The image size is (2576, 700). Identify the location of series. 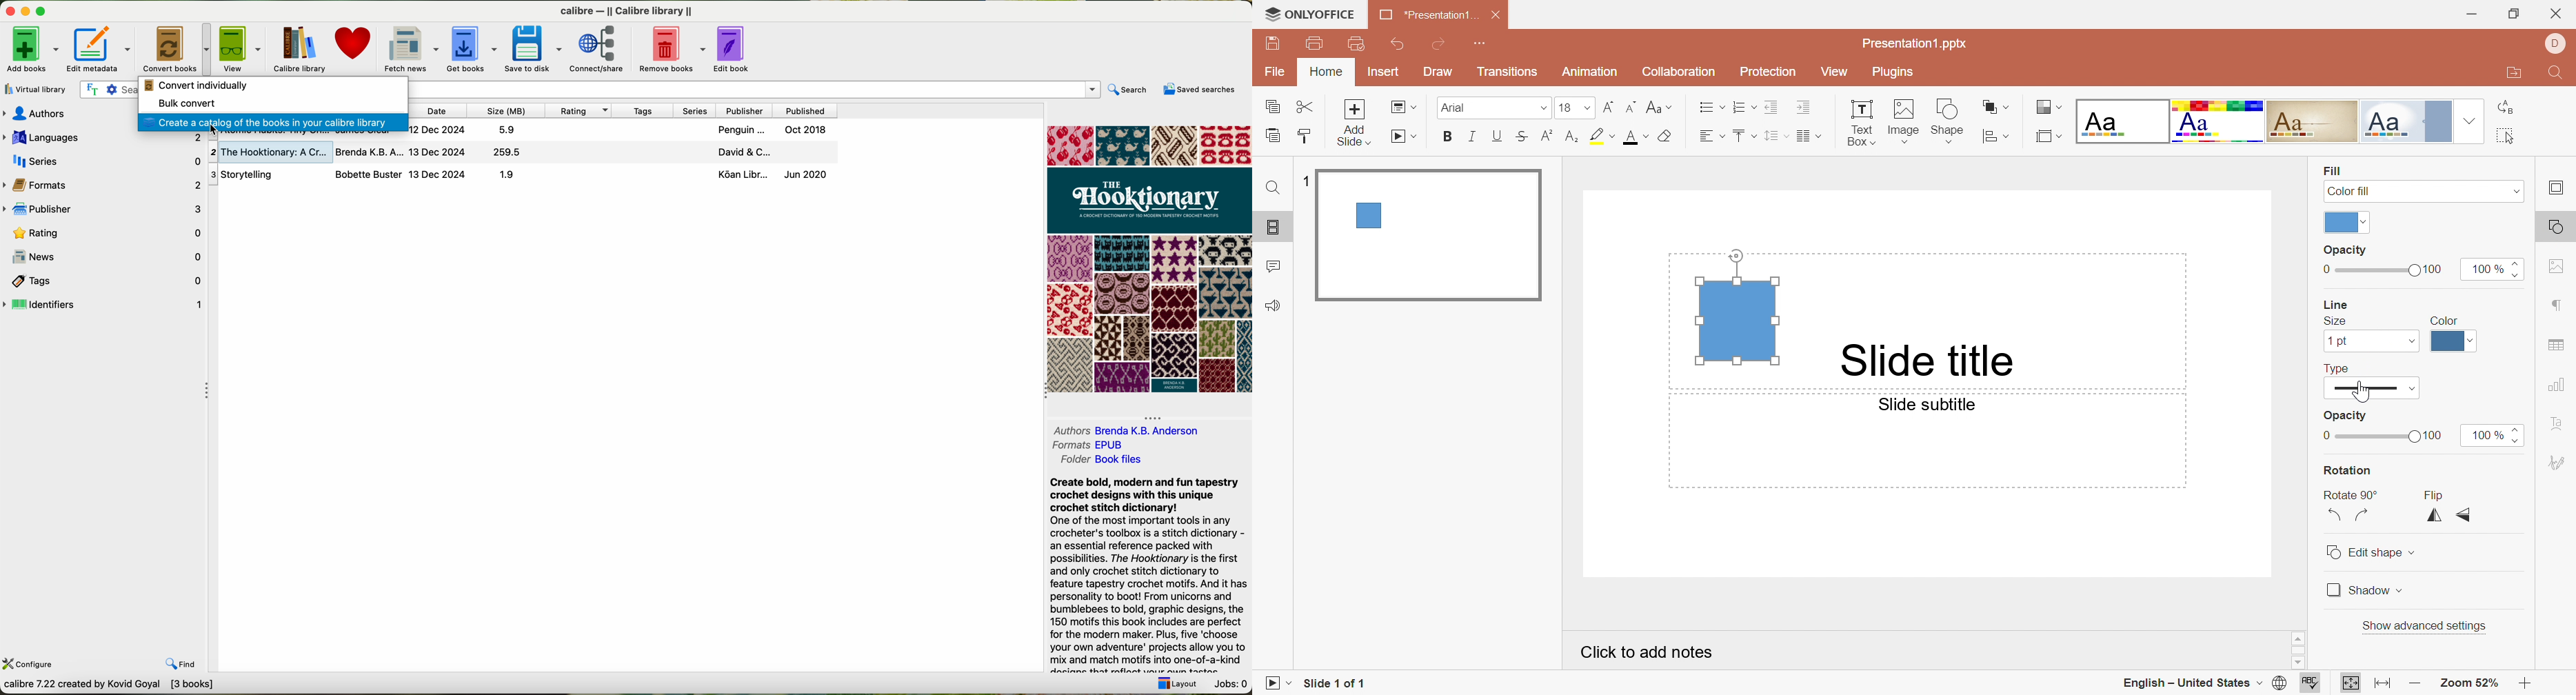
(694, 111).